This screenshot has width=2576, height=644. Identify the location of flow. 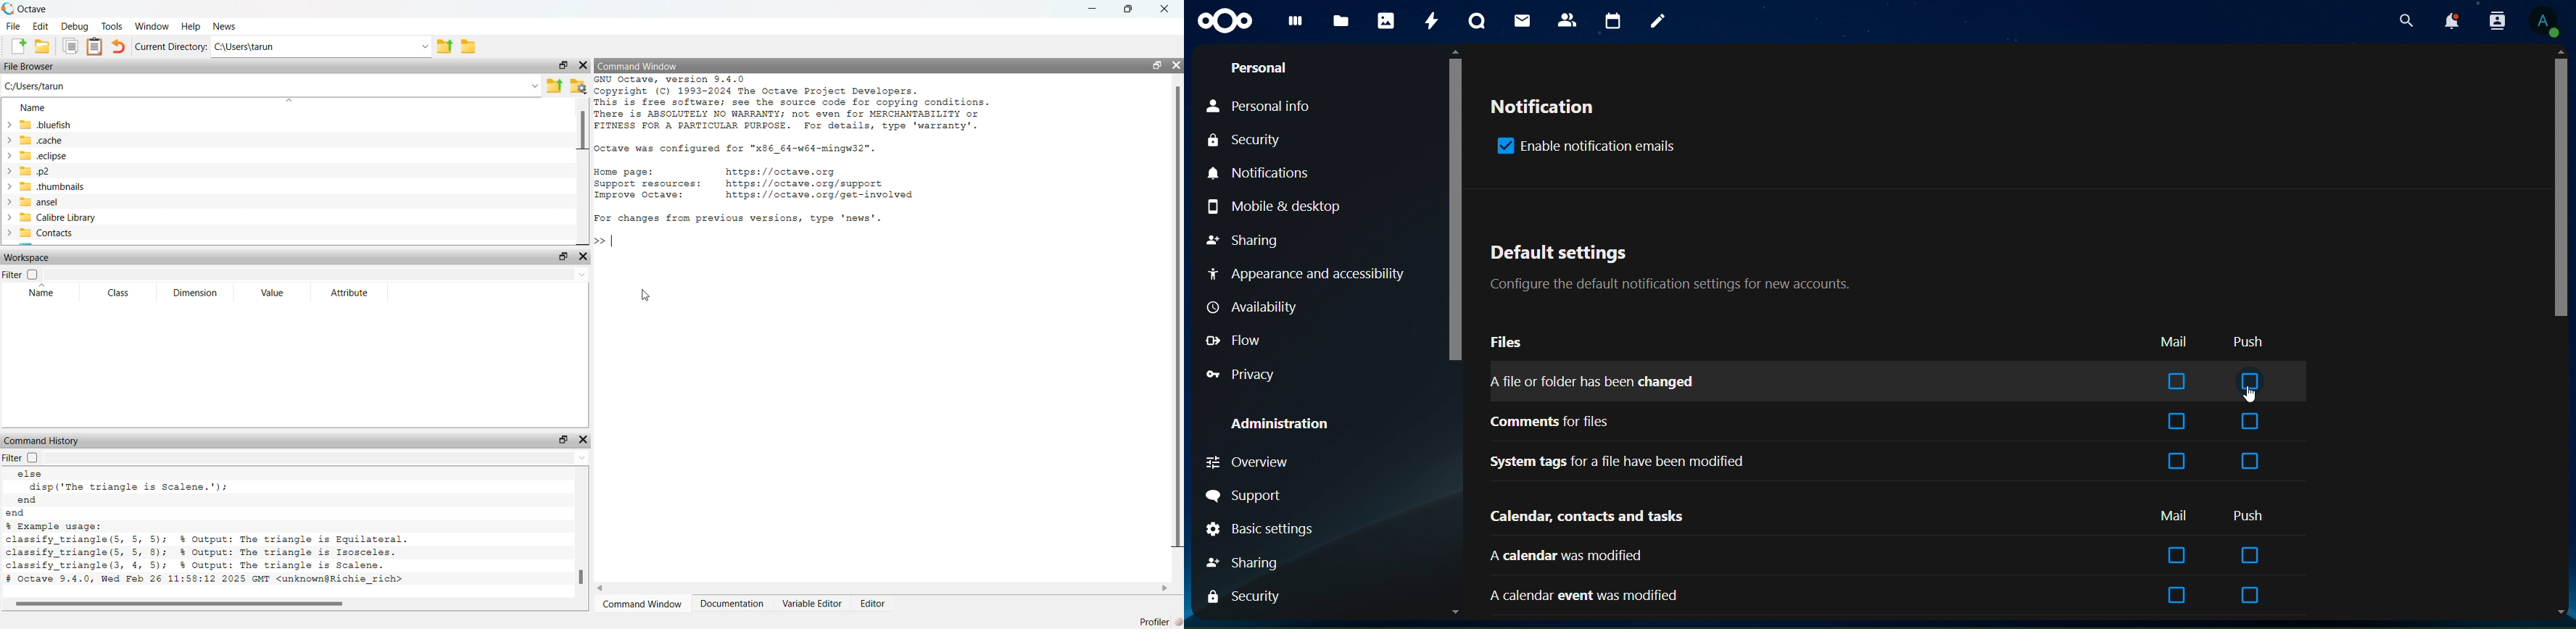
(1233, 340).